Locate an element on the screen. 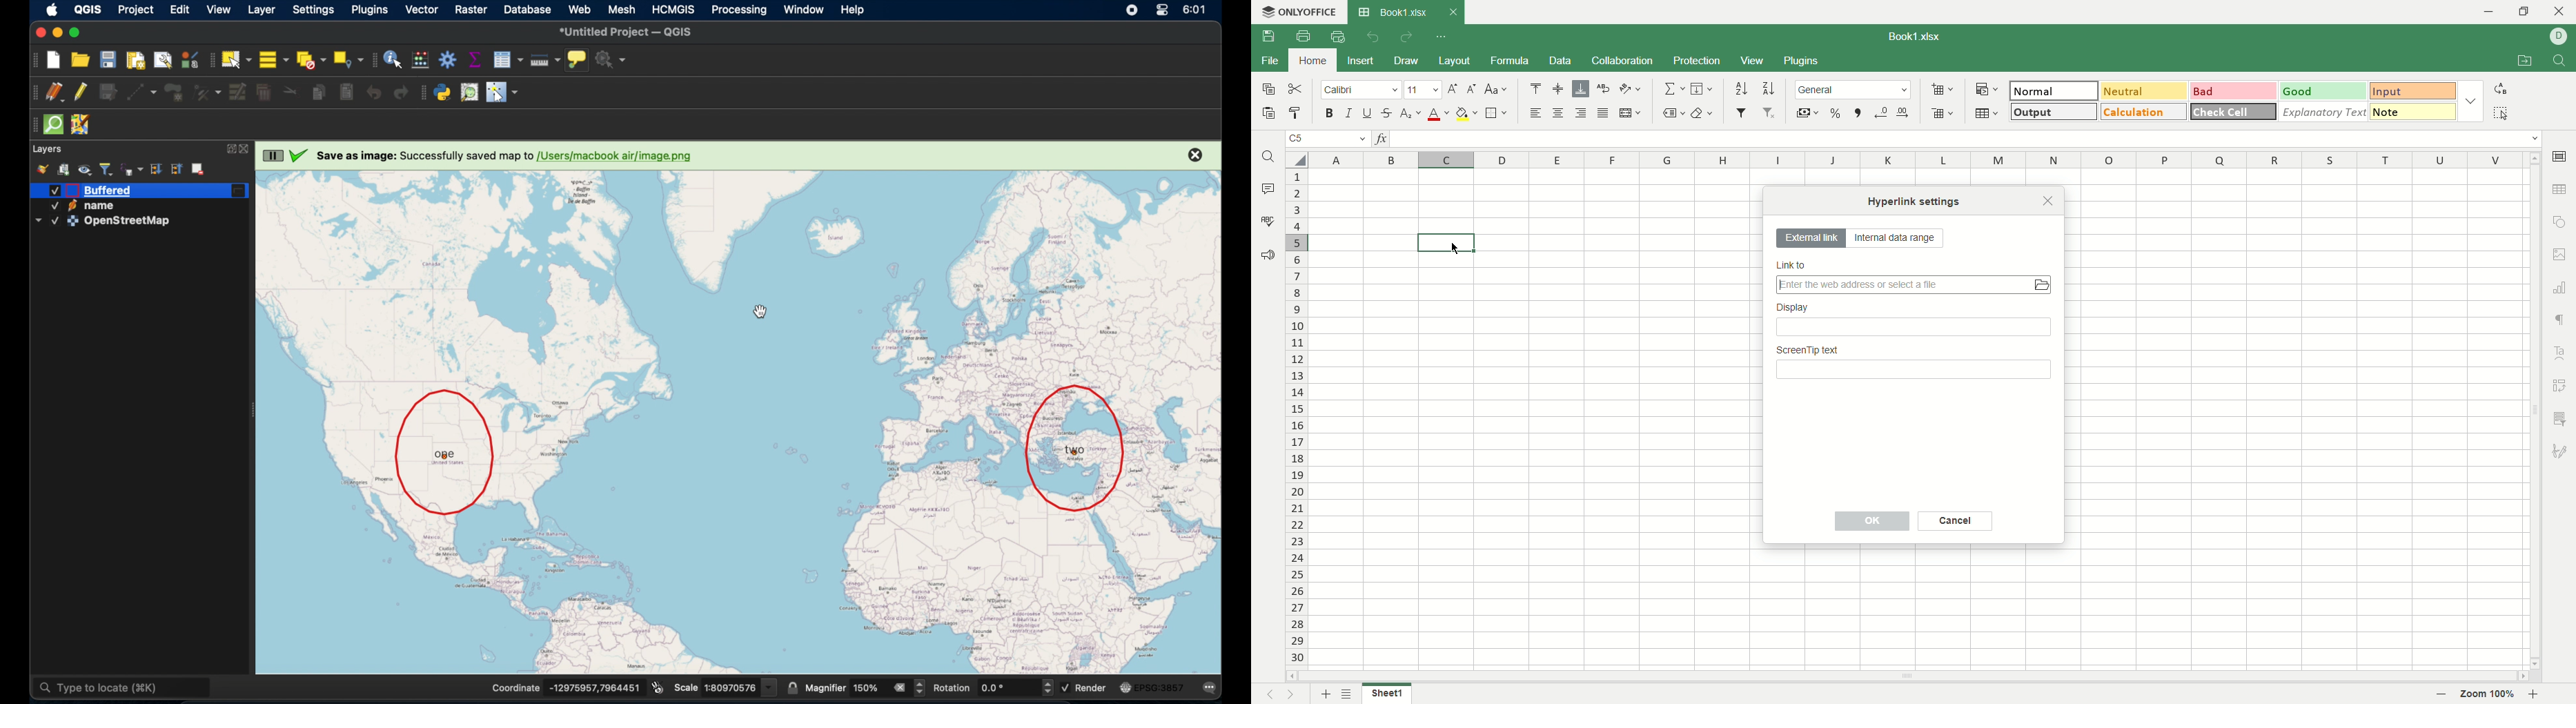 This screenshot has width=2576, height=728. ok is located at coordinates (1874, 521).